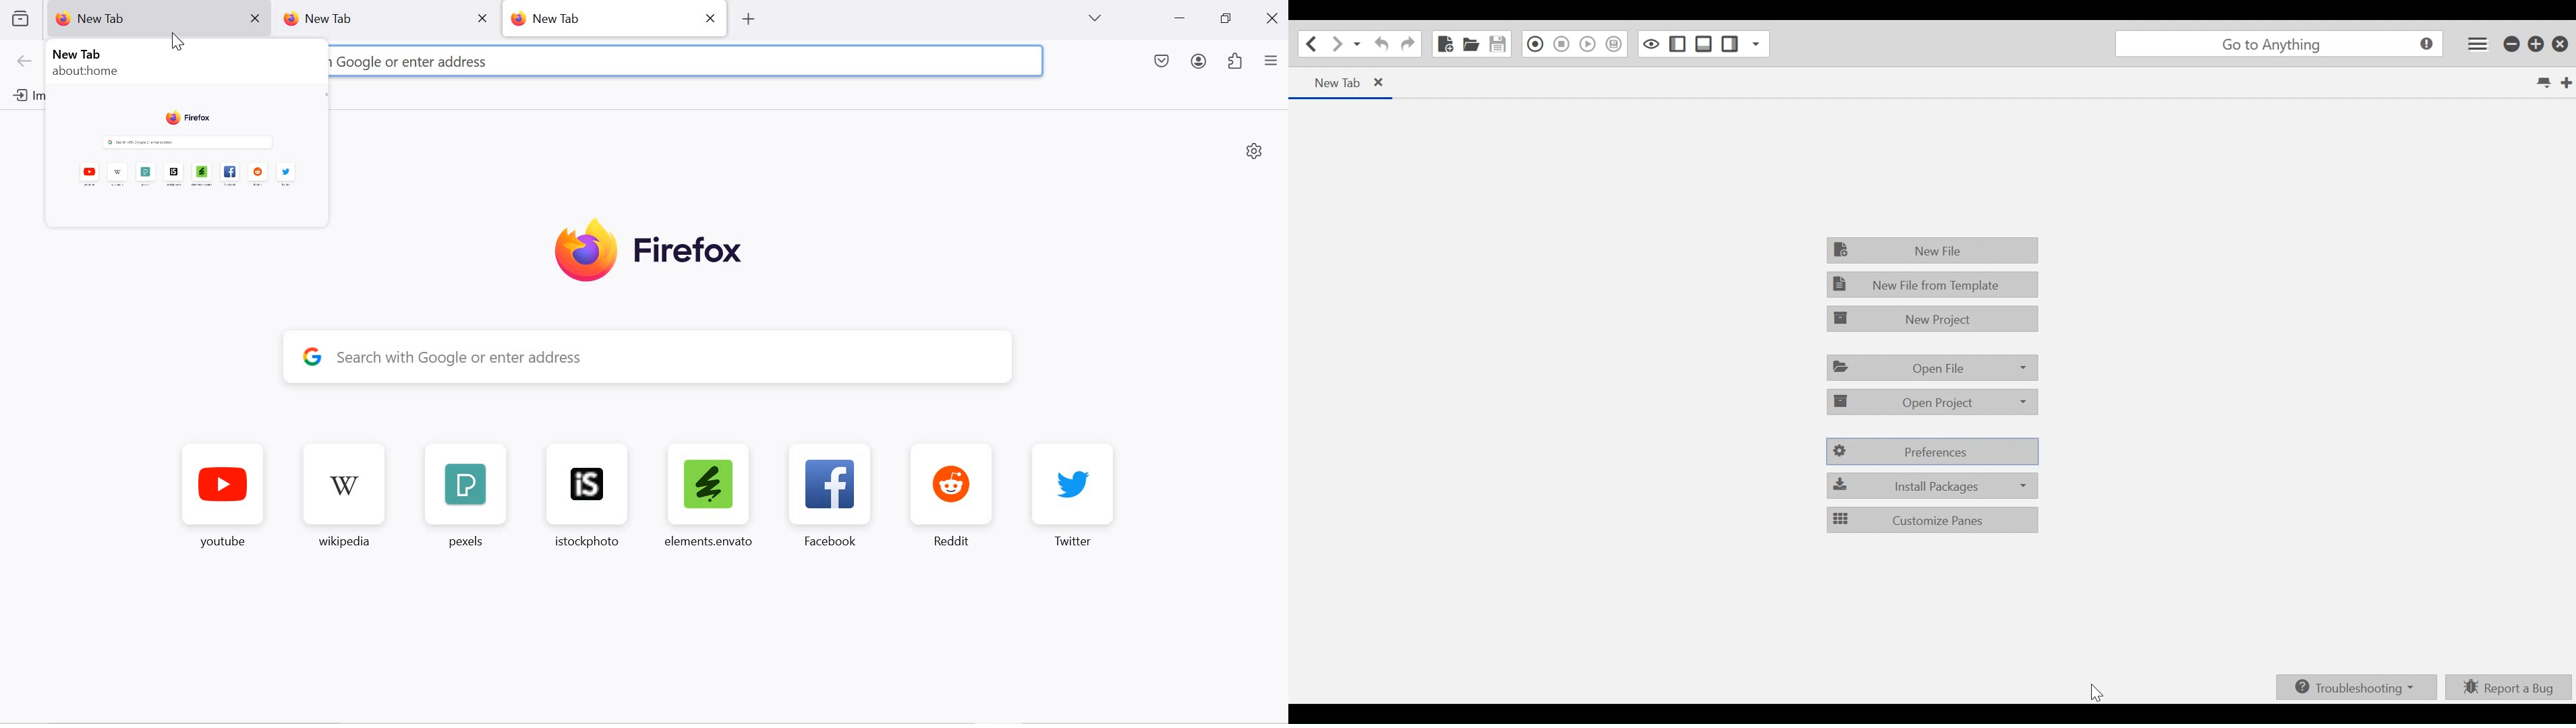 Image resolution: width=2576 pixels, height=728 pixels. Describe the element at coordinates (1255, 150) in the screenshot. I see `personalize new tab` at that location.